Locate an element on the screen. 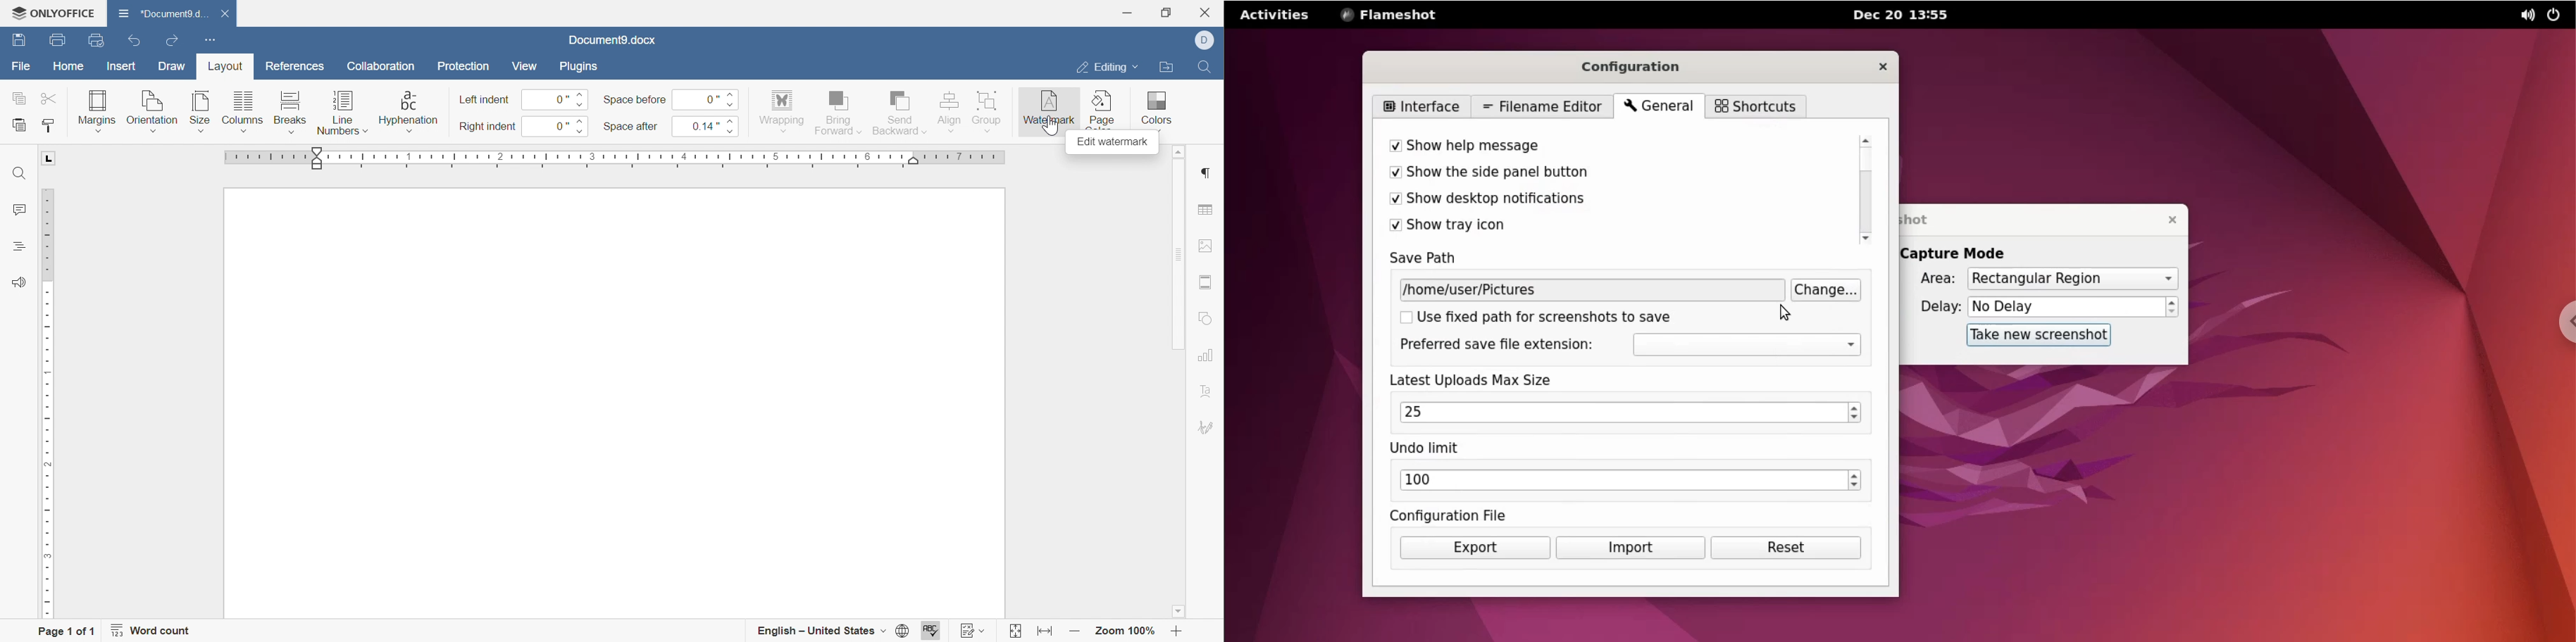 This screenshot has width=2576, height=644. ruler is located at coordinates (616, 160).